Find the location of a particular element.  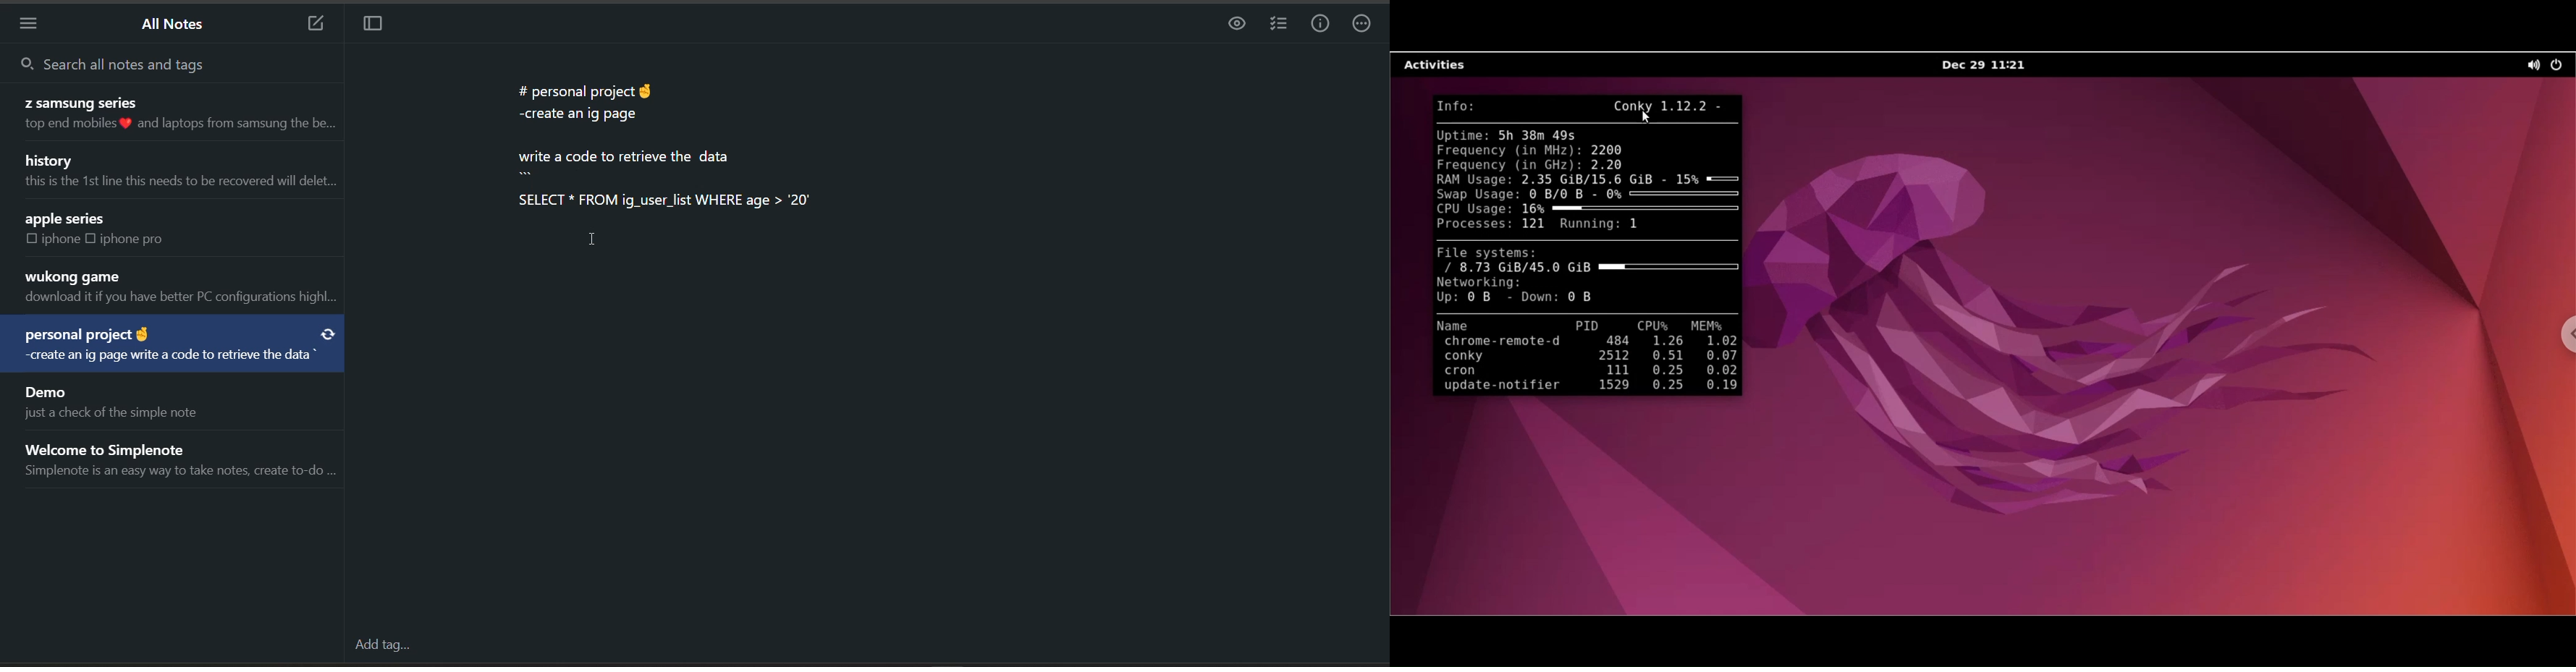

note title  and preview is located at coordinates (183, 456).